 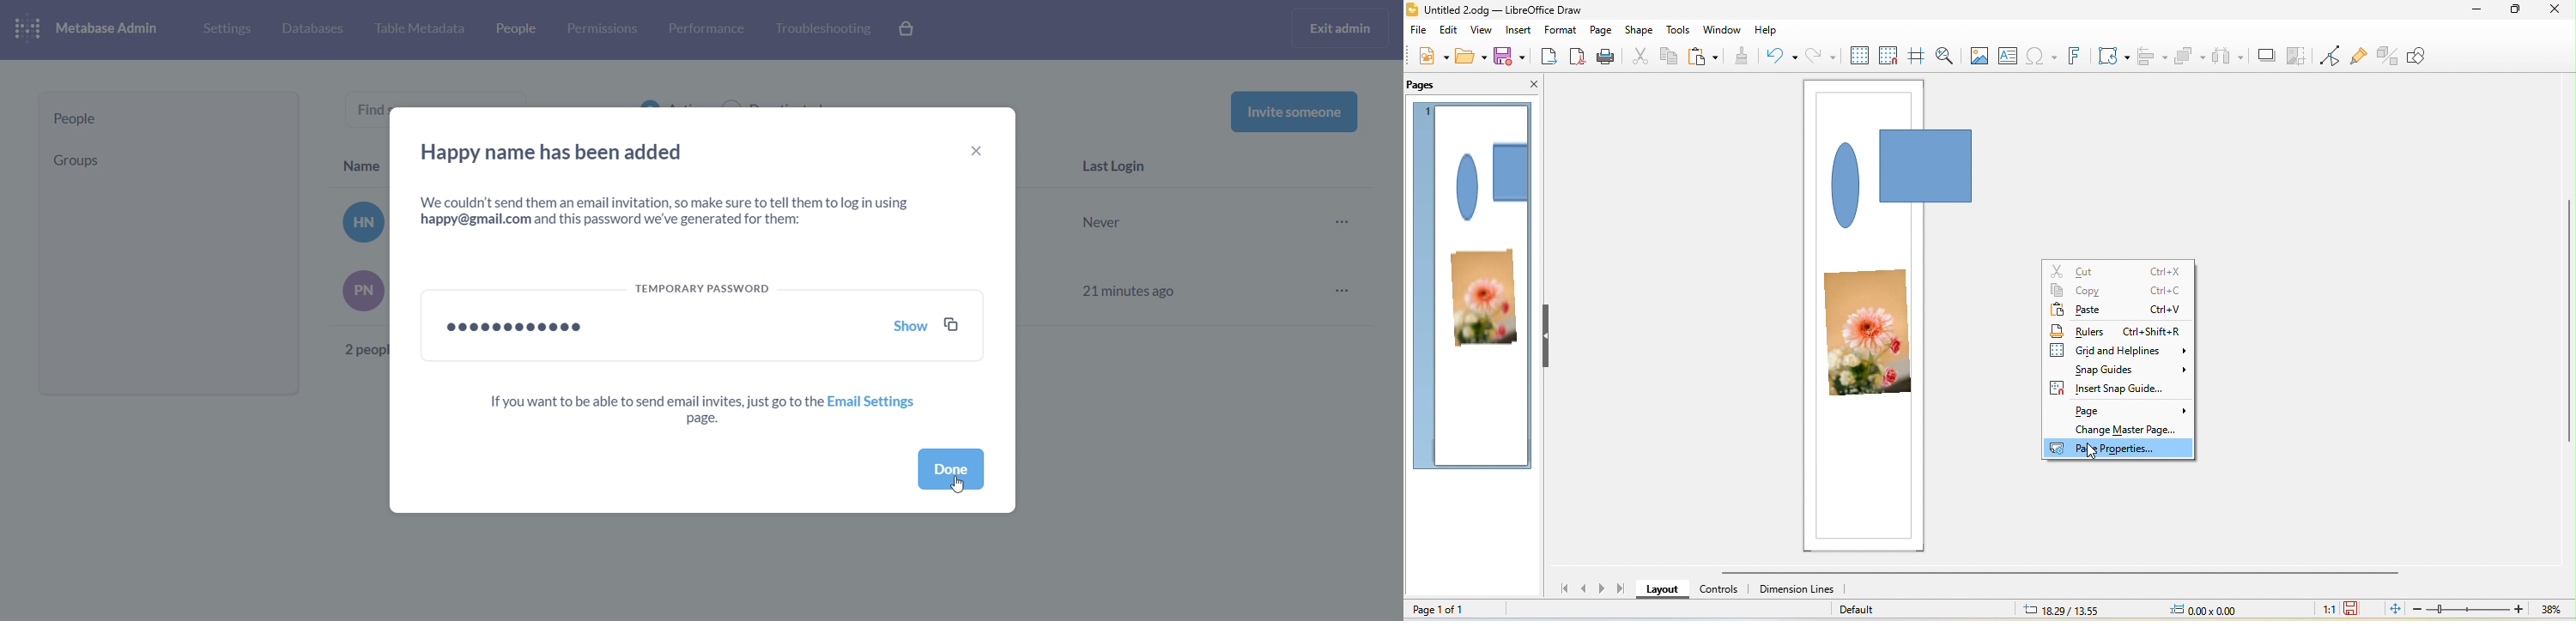 What do you see at coordinates (1821, 60) in the screenshot?
I see `redo` at bounding box center [1821, 60].